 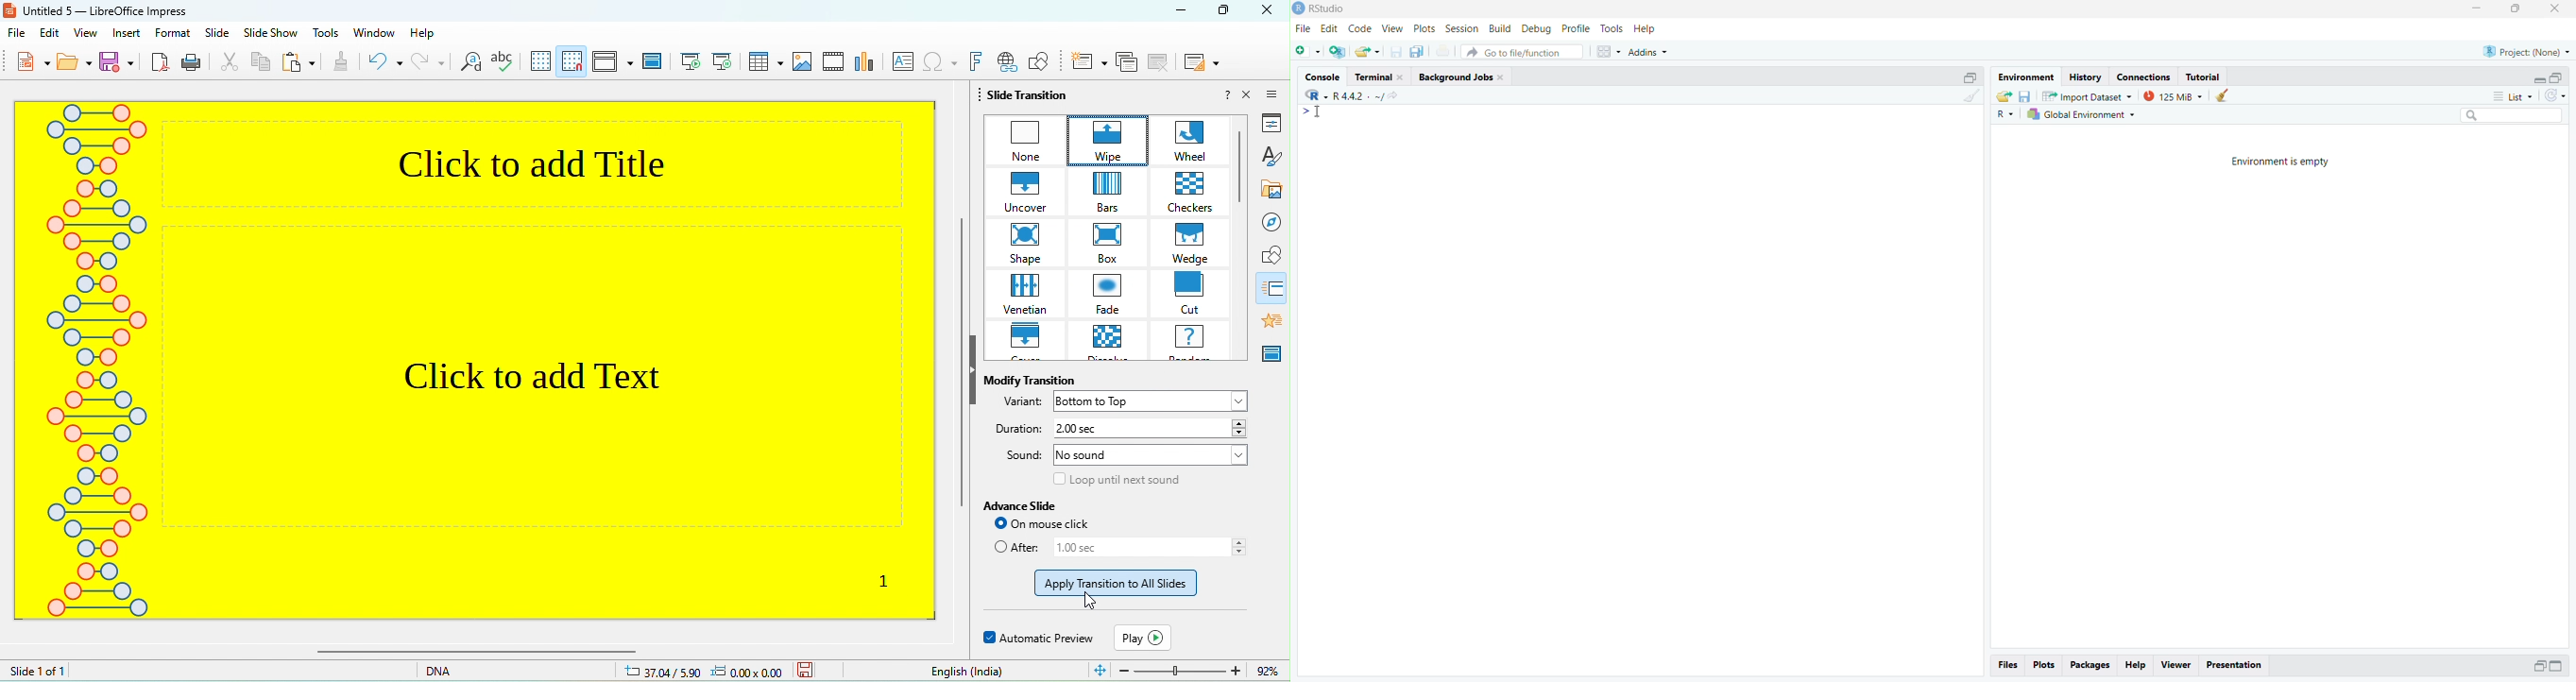 What do you see at coordinates (2556, 96) in the screenshot?
I see `refresh` at bounding box center [2556, 96].